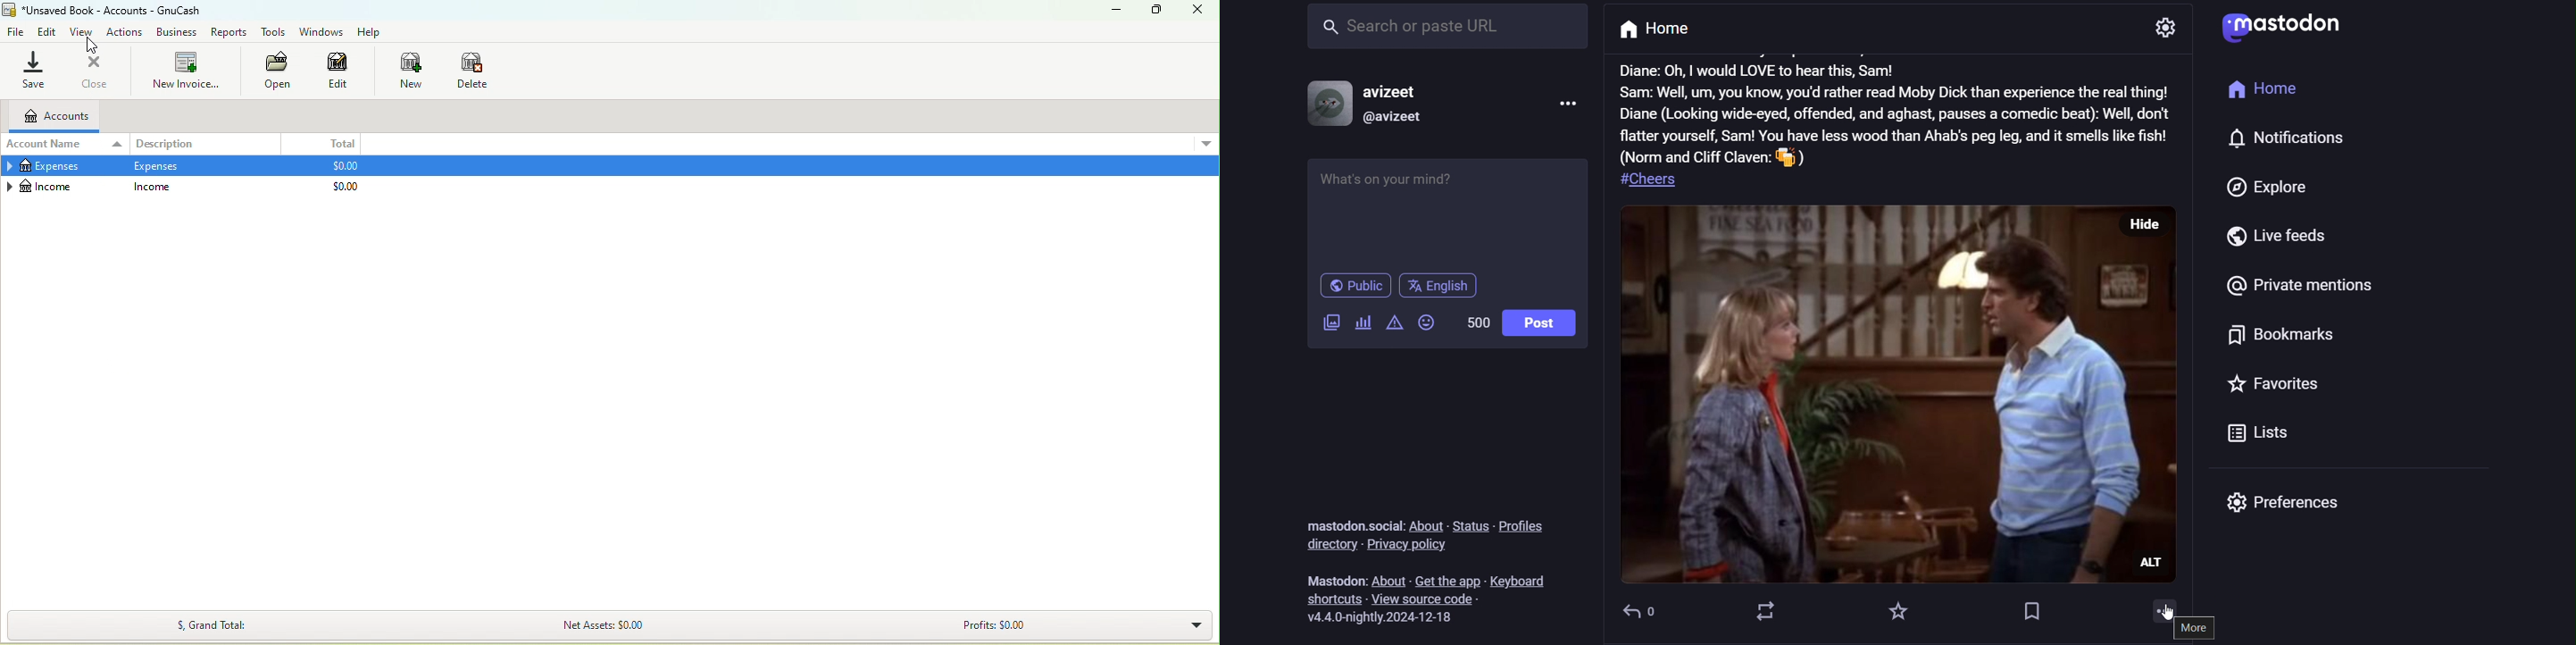  I want to click on privacy policy, so click(1407, 545).